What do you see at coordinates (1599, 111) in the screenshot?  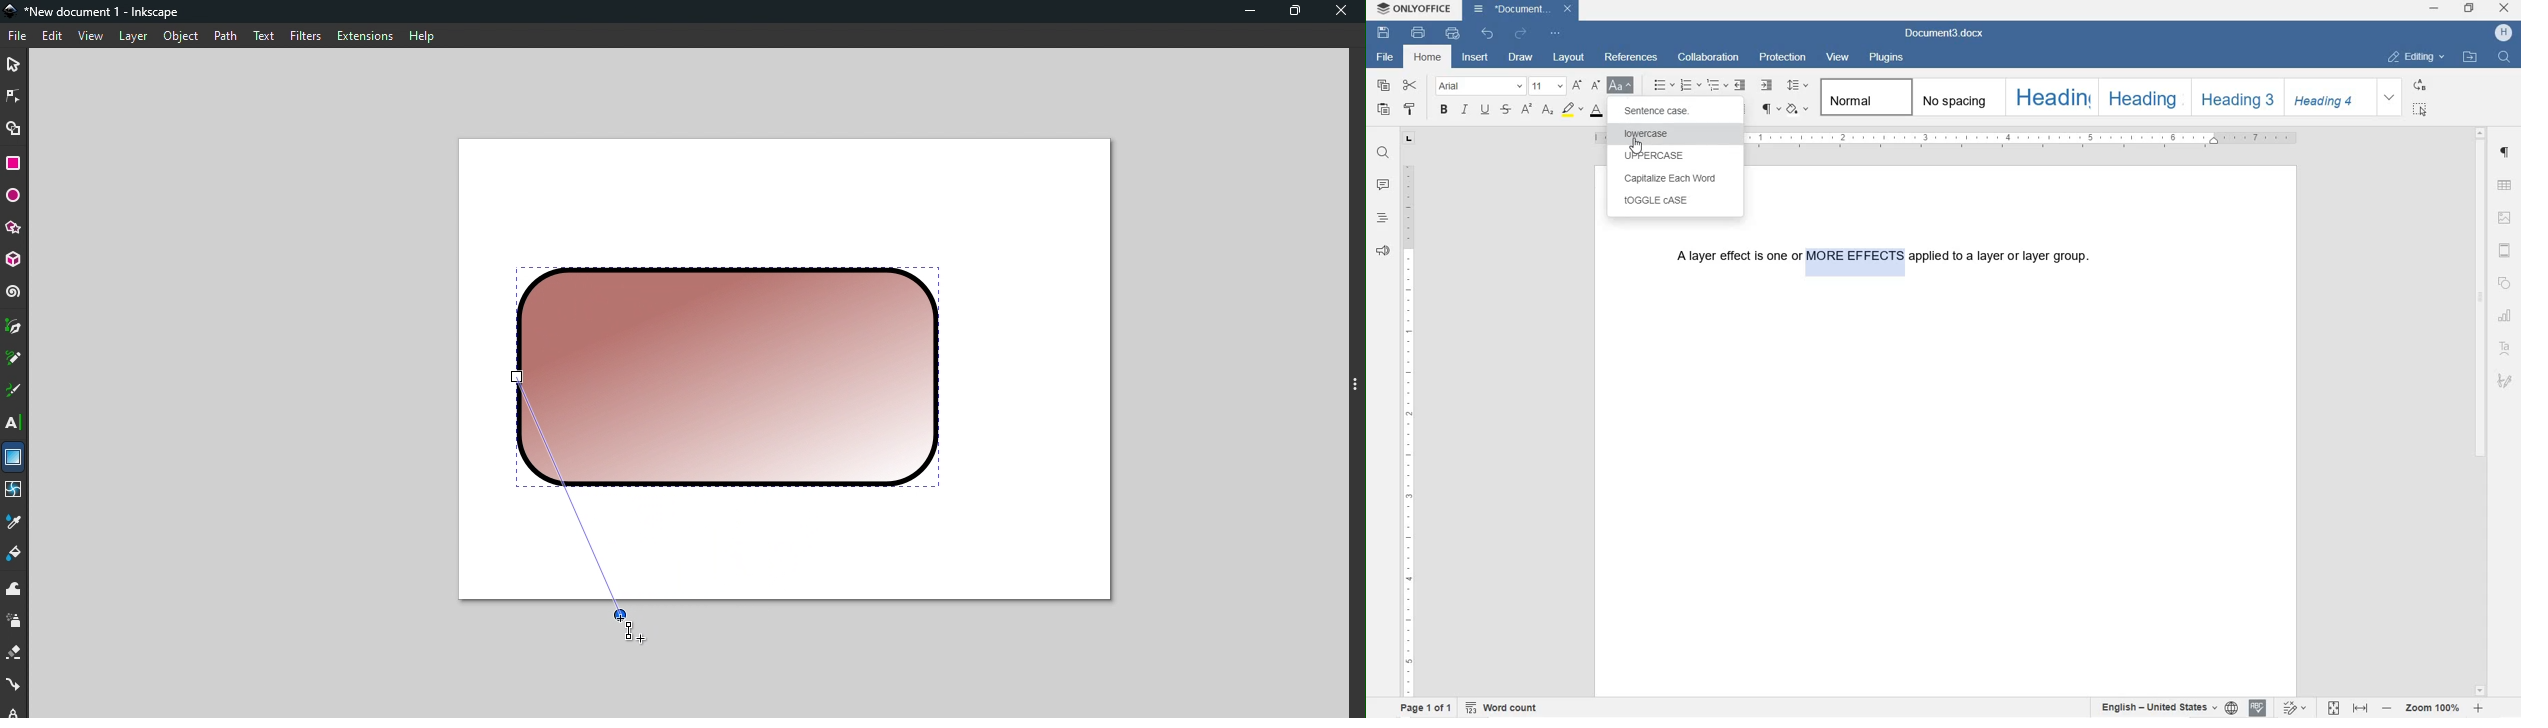 I see `FONT COLOR` at bounding box center [1599, 111].